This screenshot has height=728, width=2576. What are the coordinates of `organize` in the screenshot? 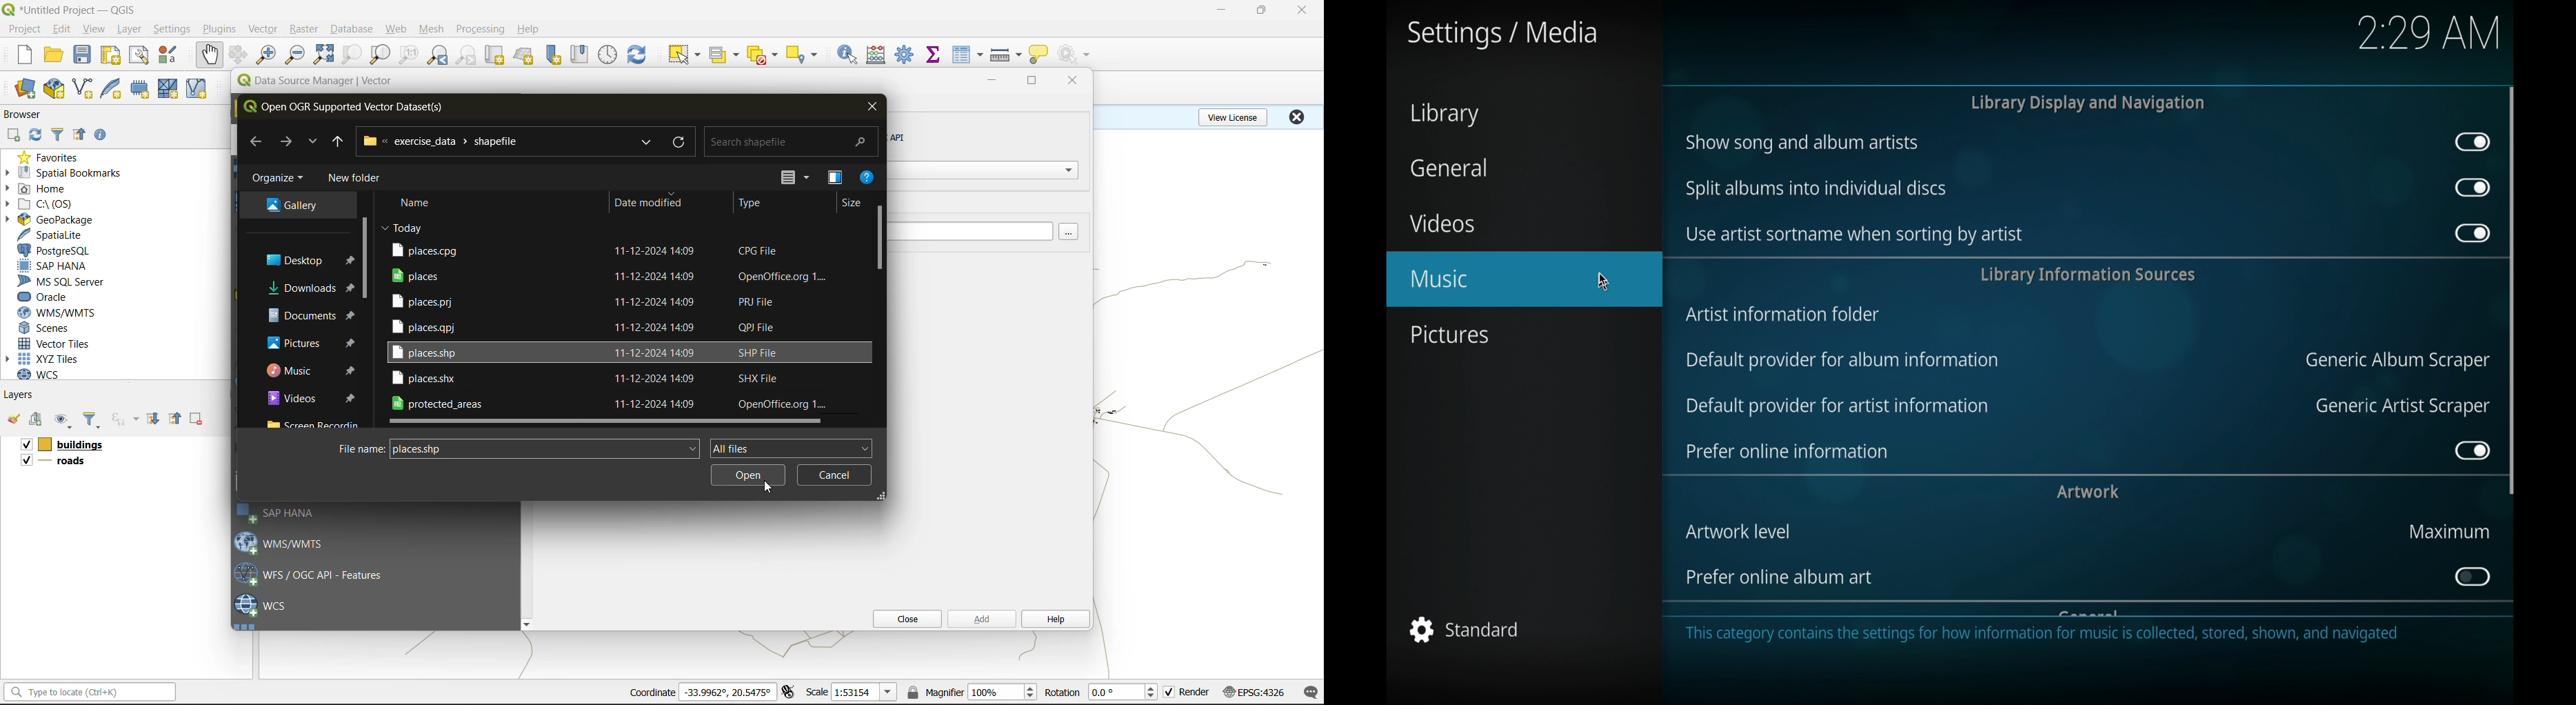 It's located at (279, 181).